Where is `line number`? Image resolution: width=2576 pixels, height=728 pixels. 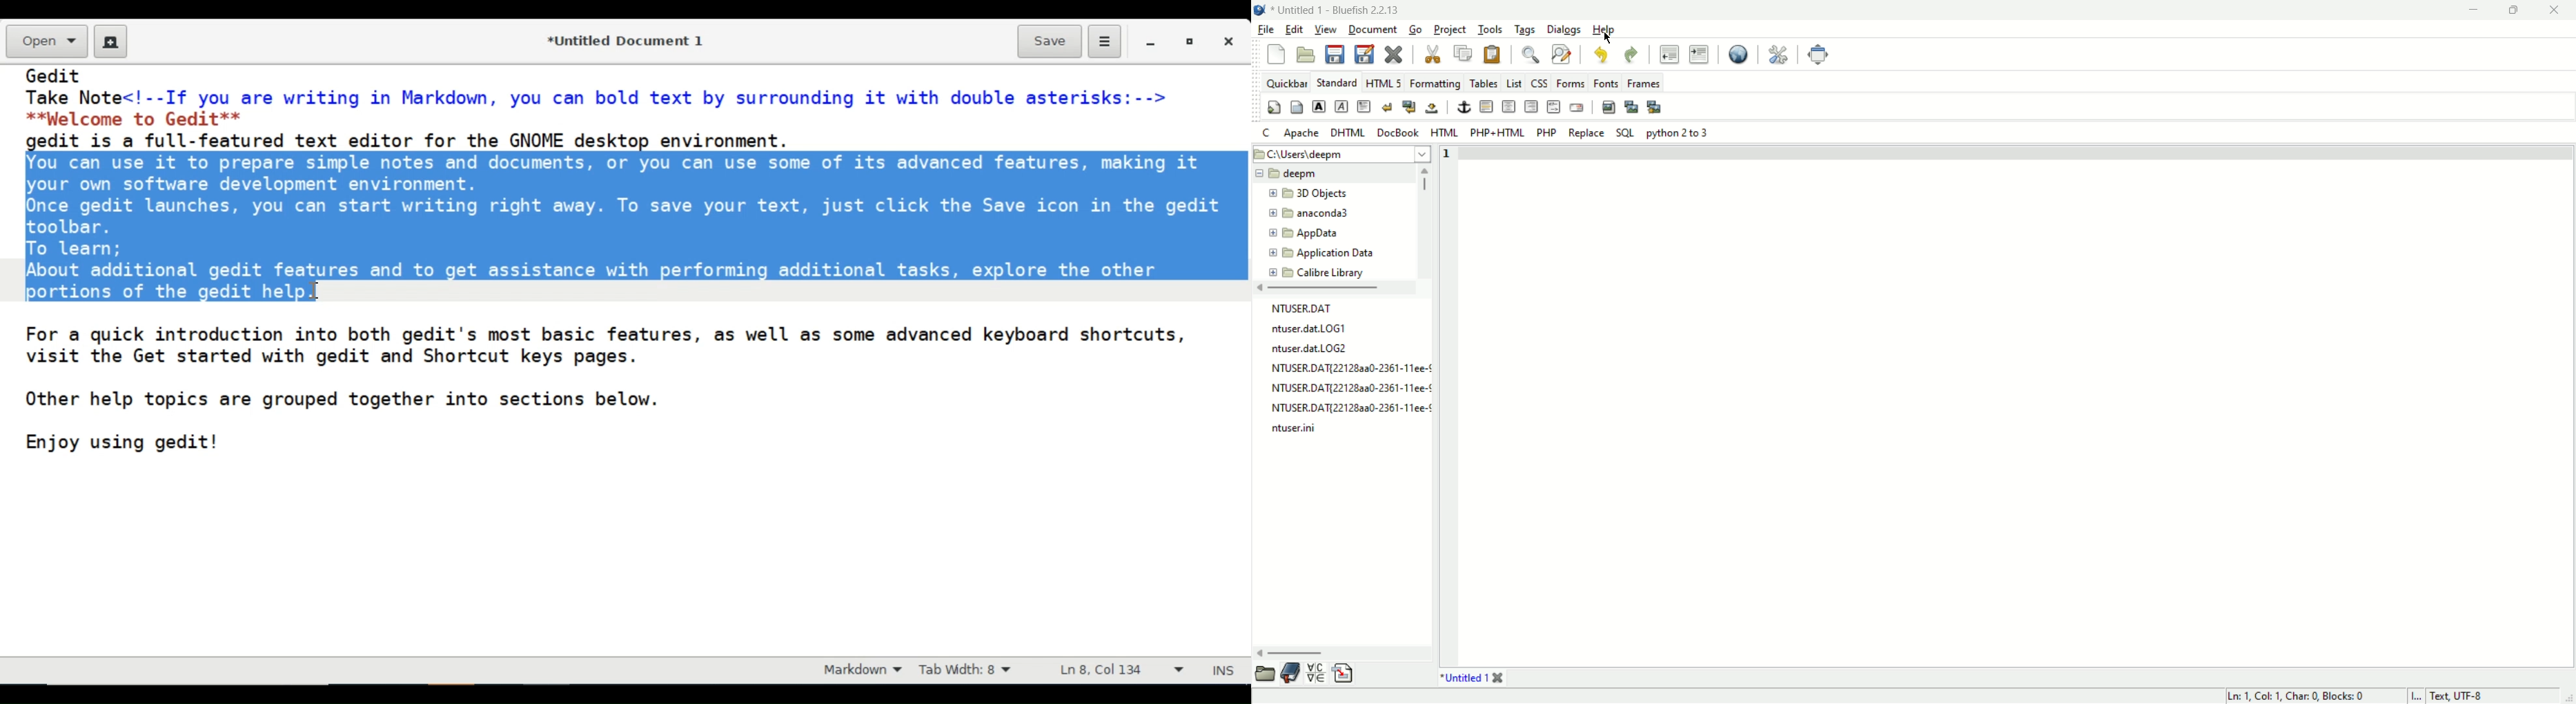 line number is located at coordinates (1448, 404).